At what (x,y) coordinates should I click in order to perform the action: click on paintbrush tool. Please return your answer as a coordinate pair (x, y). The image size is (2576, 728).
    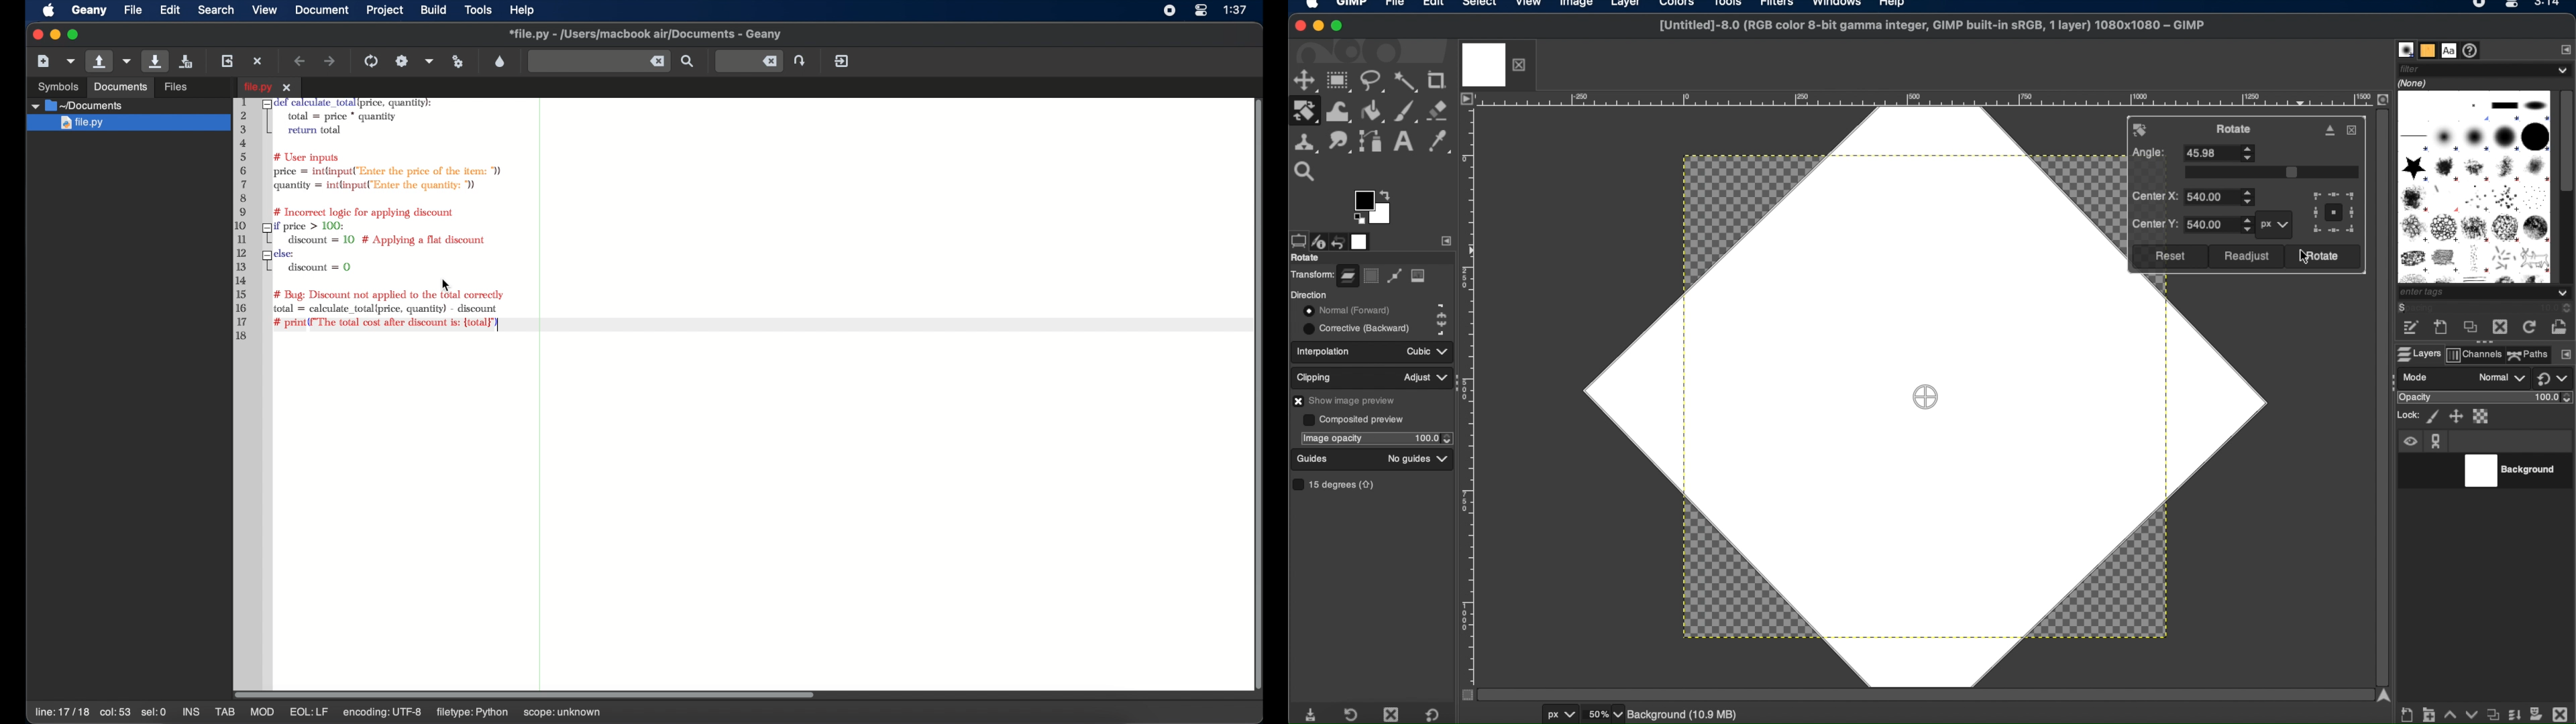
    Looking at the image, I should click on (1407, 110).